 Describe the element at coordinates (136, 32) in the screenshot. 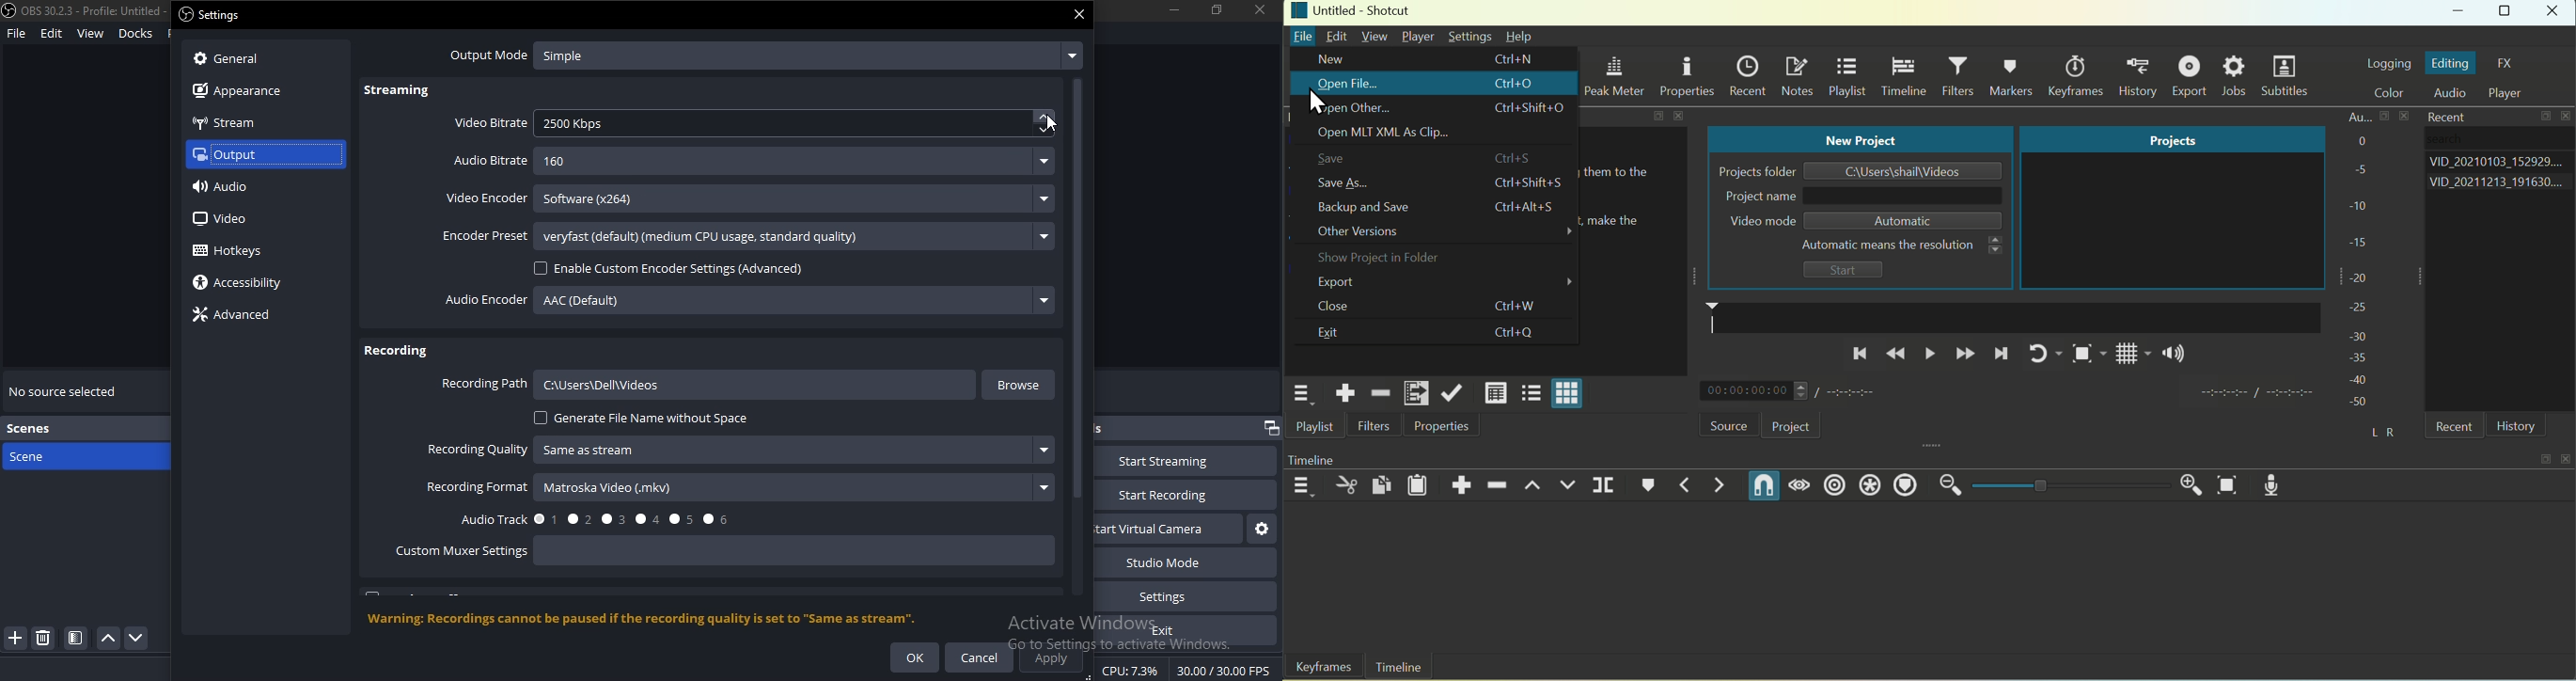

I see `docks` at that location.